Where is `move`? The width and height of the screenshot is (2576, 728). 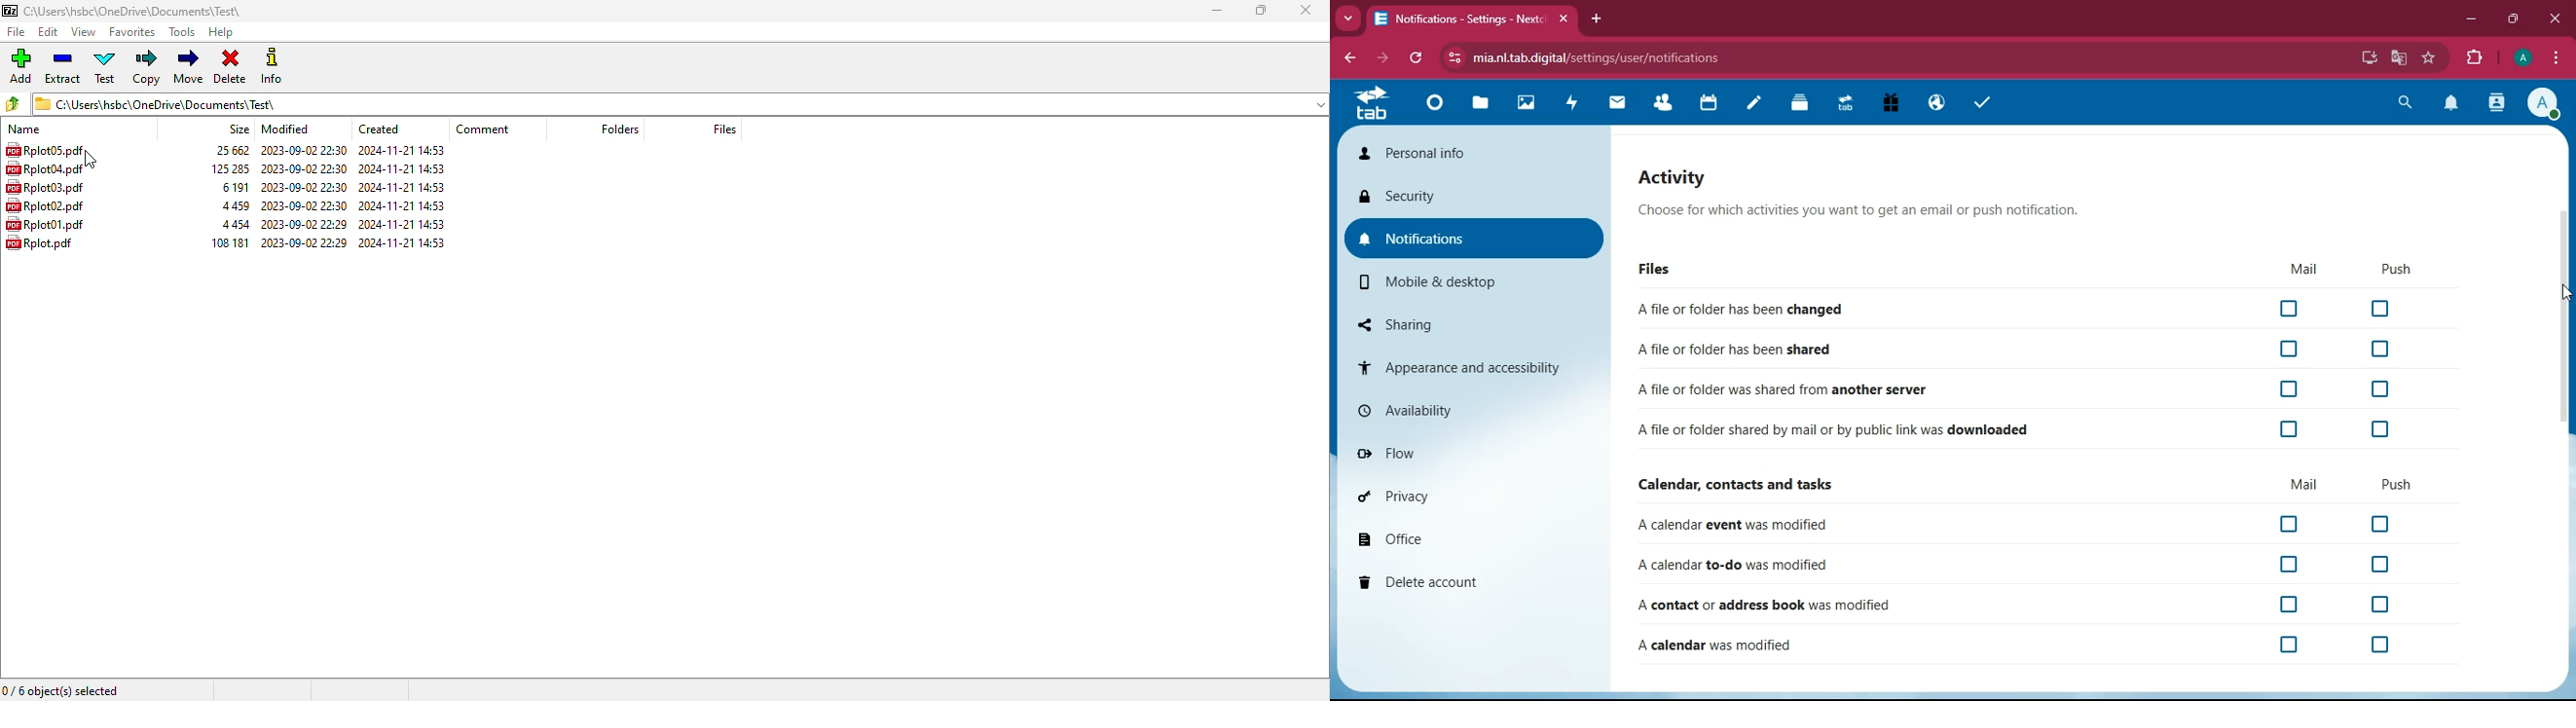 move is located at coordinates (190, 66).